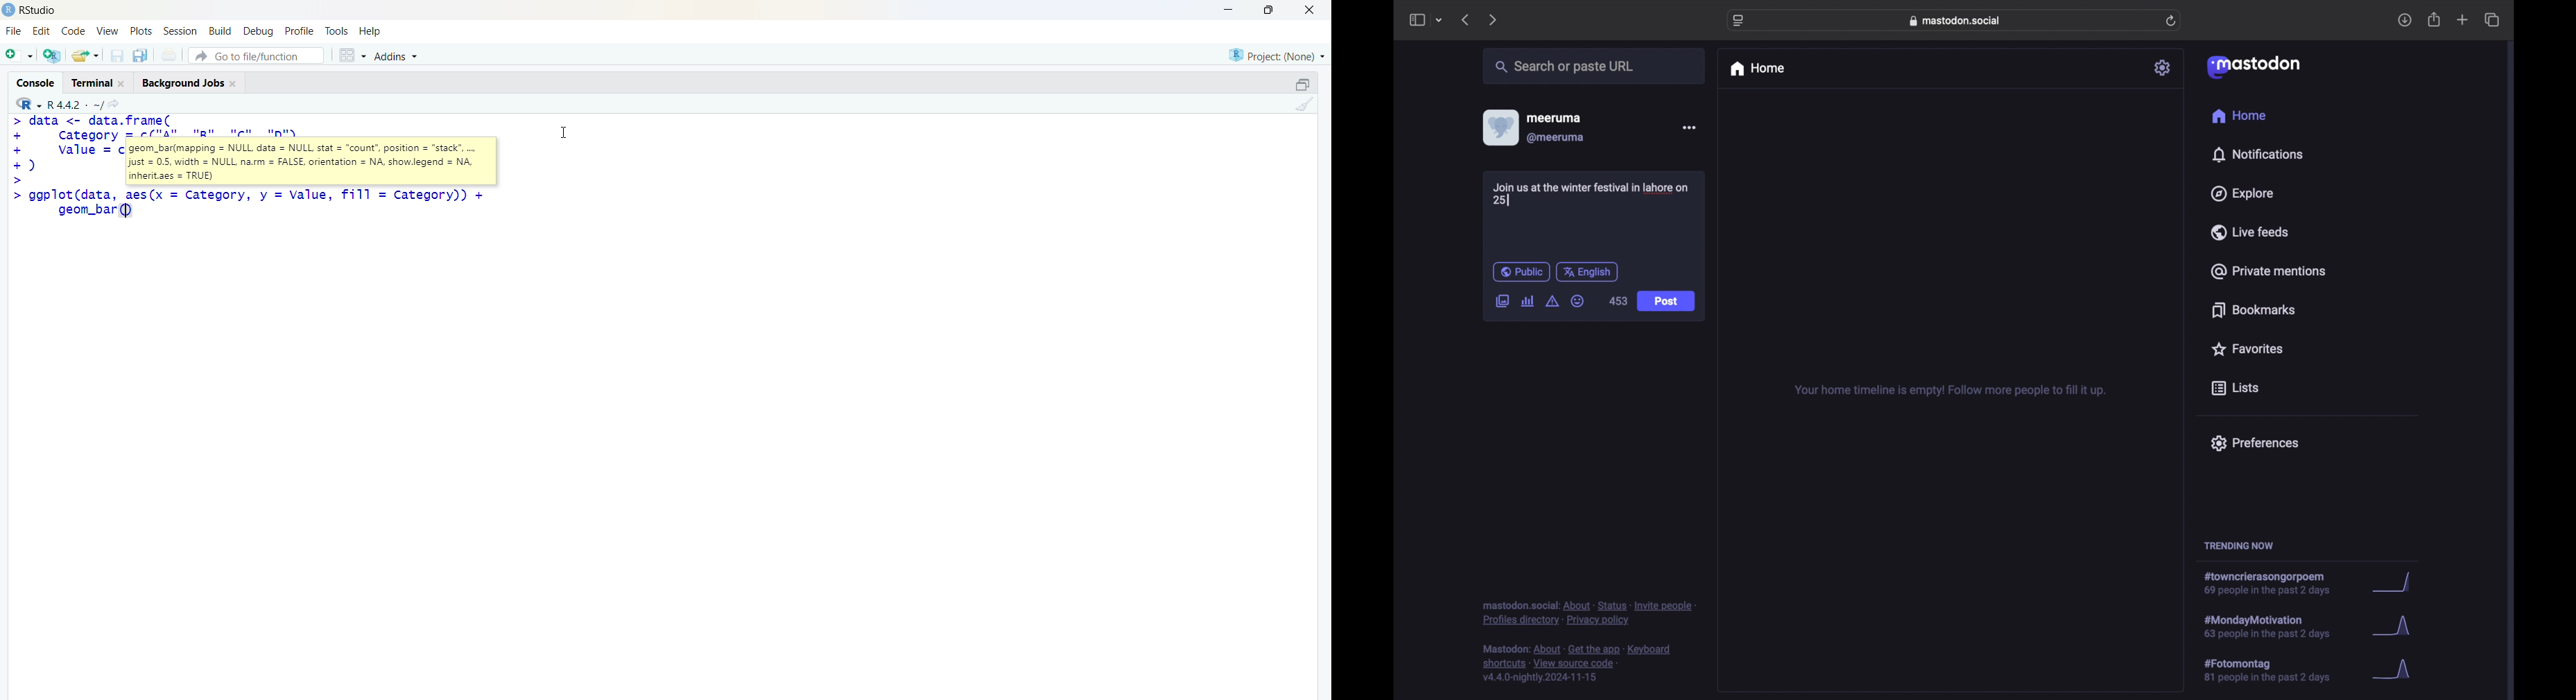 The image size is (2576, 700). What do you see at coordinates (1302, 85) in the screenshot?
I see `maximize` at bounding box center [1302, 85].